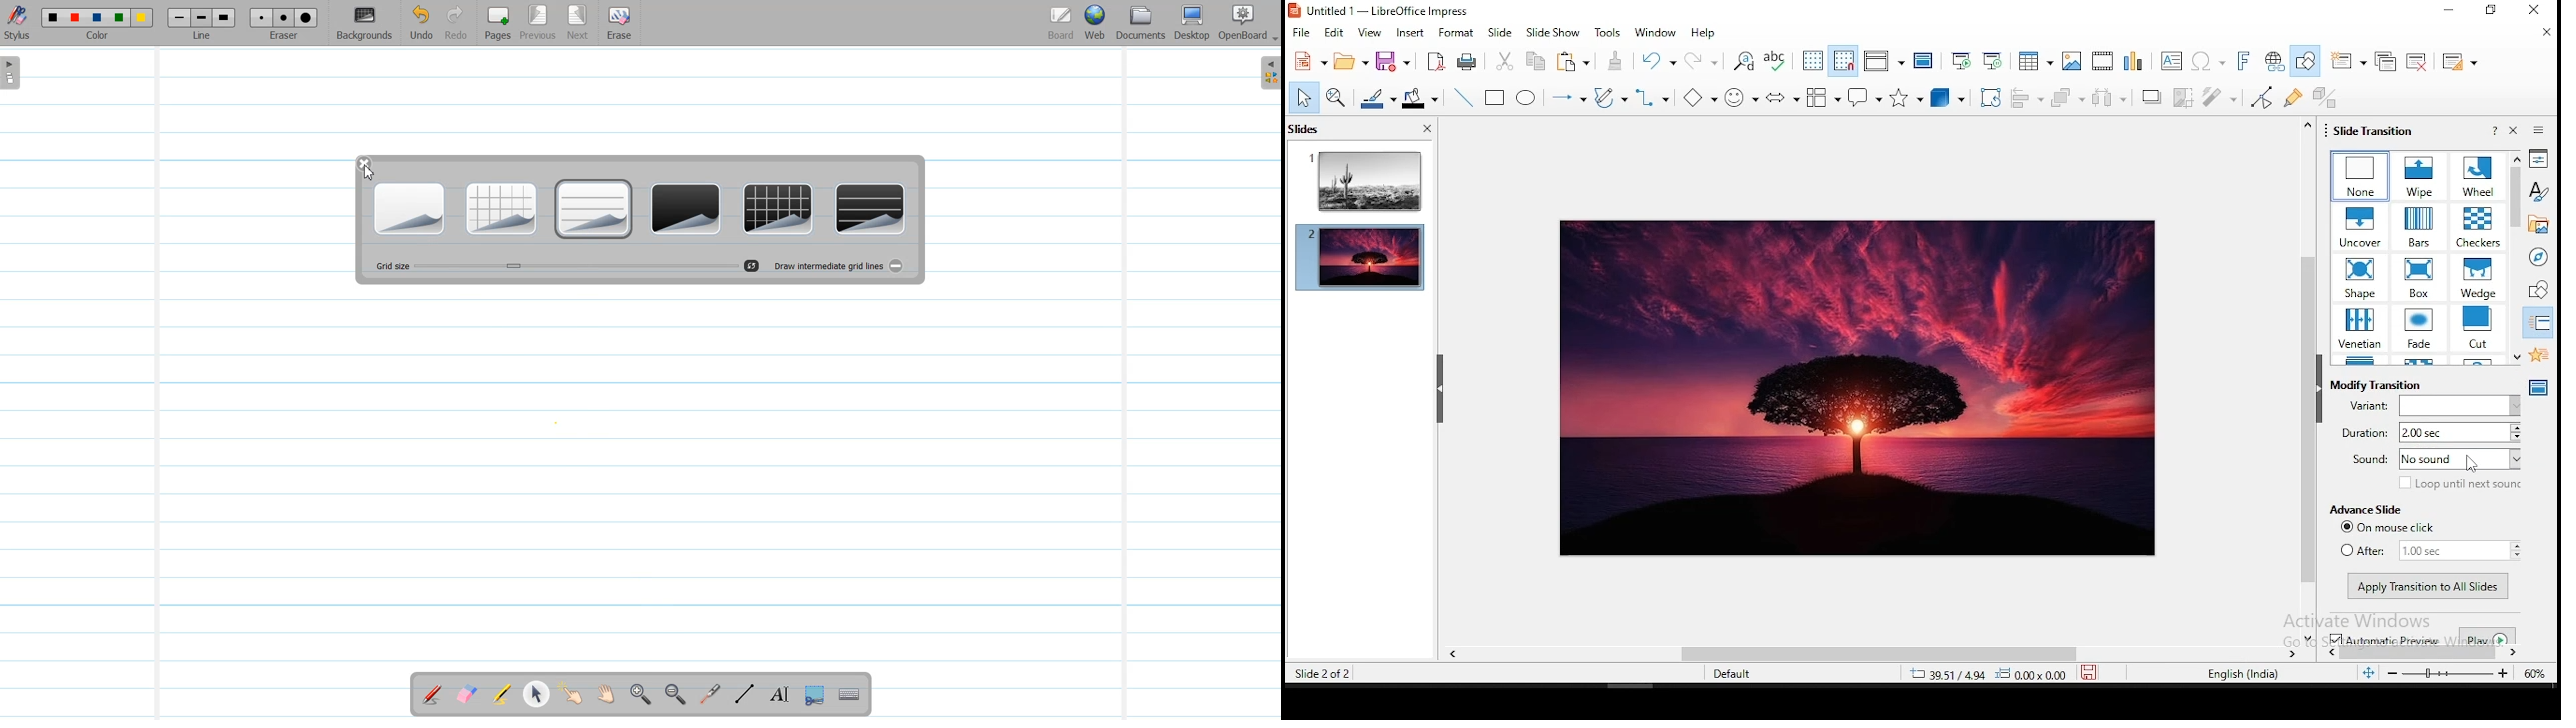 This screenshot has height=728, width=2576. I want to click on align objects, so click(2030, 99).